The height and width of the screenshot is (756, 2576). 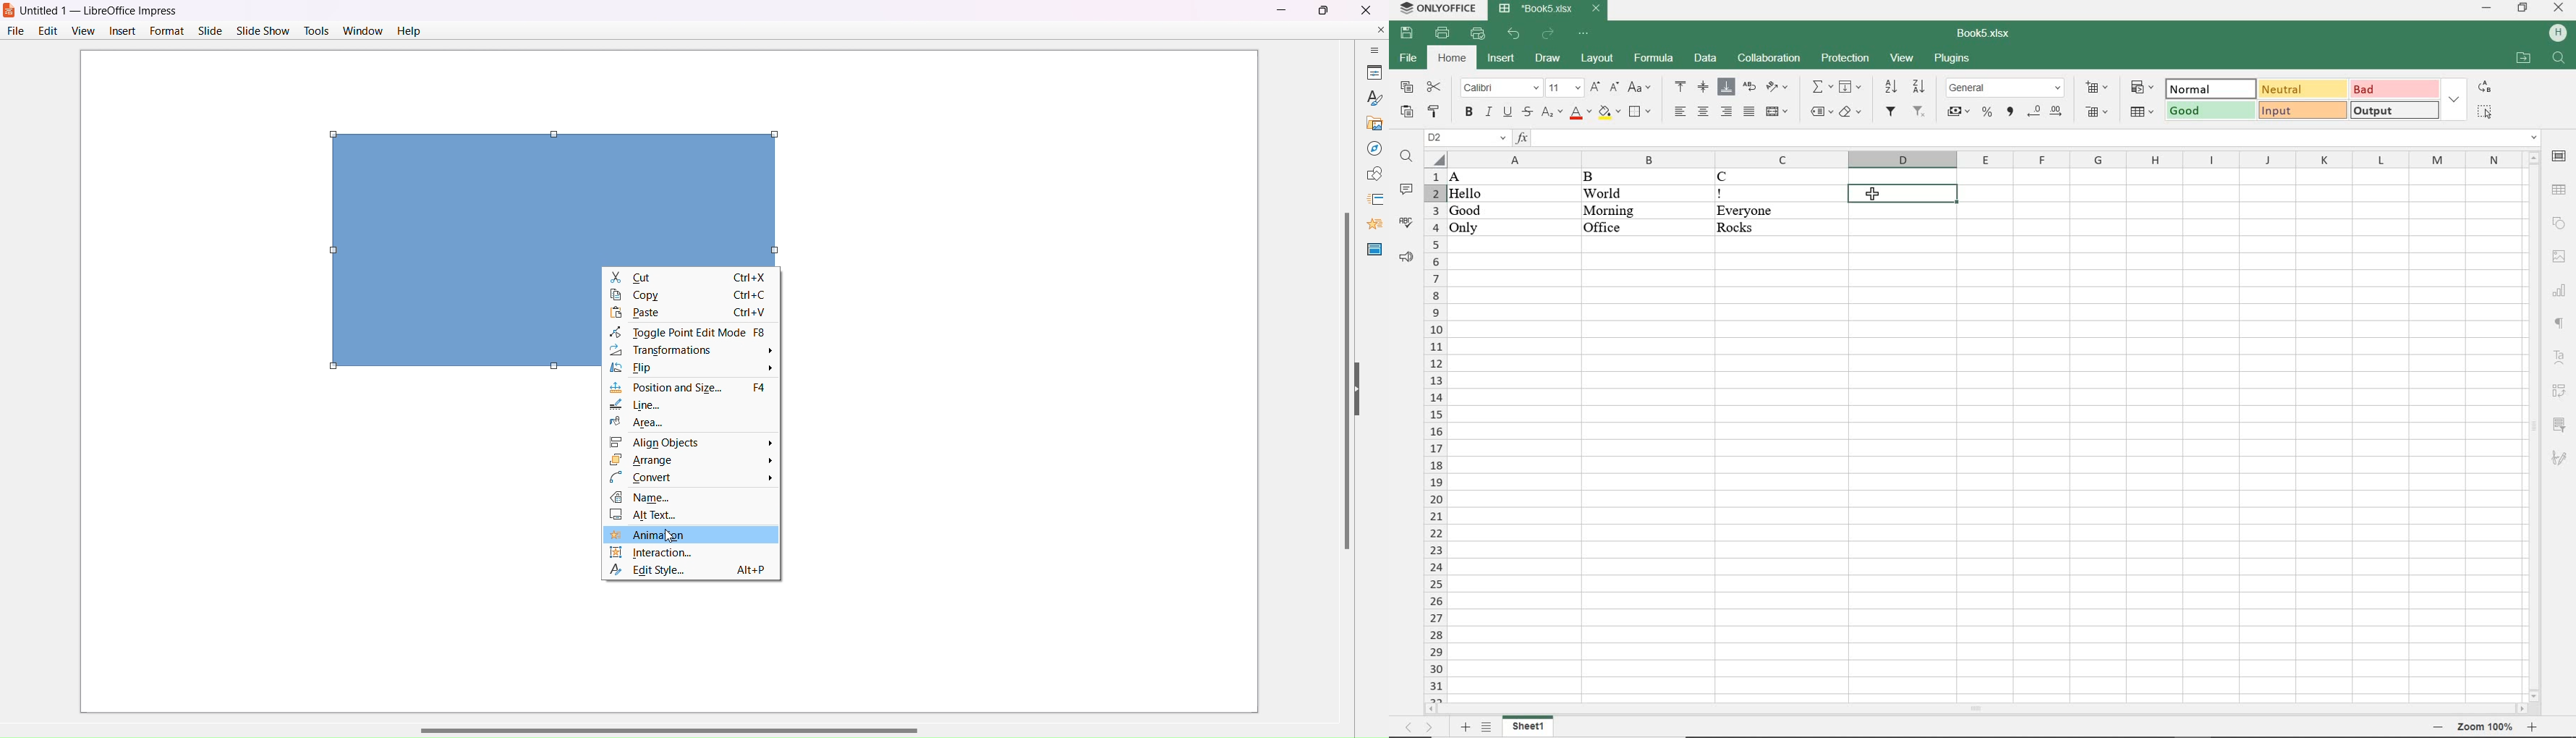 I want to click on ITALIC, so click(x=1488, y=113).